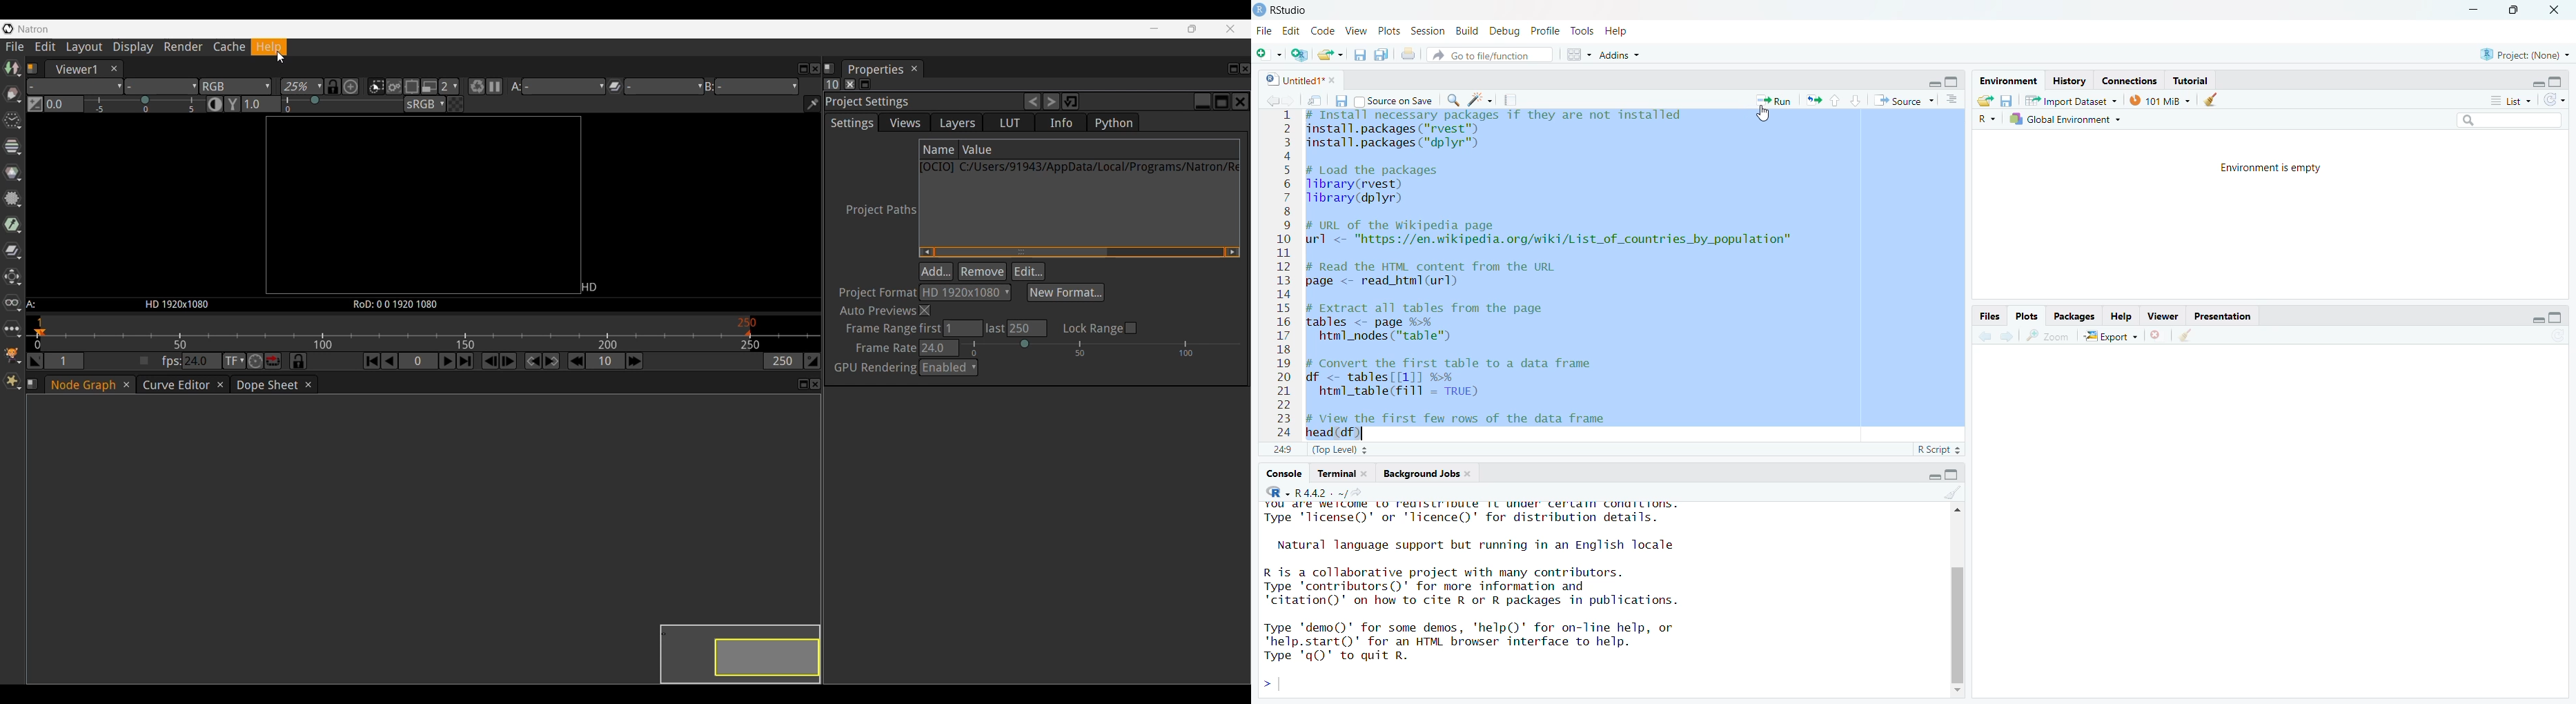 This screenshot has height=728, width=2576. What do you see at coordinates (1951, 99) in the screenshot?
I see `options` at bounding box center [1951, 99].